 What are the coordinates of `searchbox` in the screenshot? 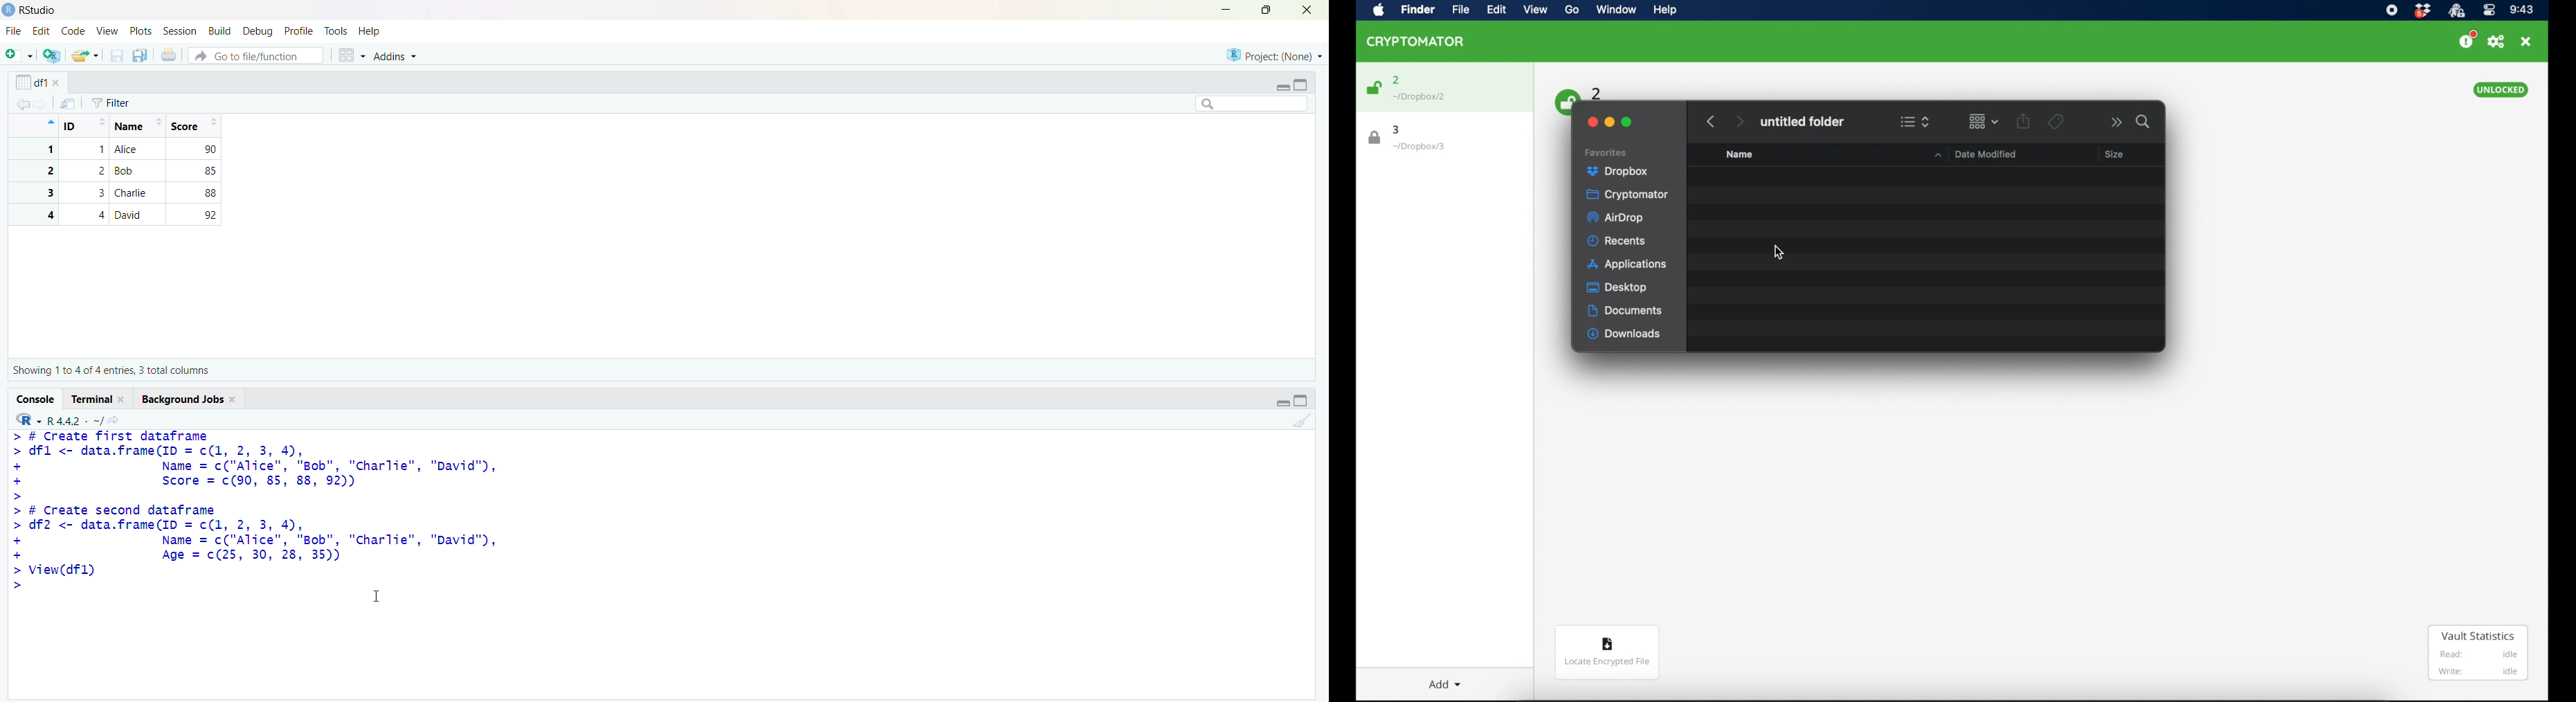 It's located at (1253, 103).